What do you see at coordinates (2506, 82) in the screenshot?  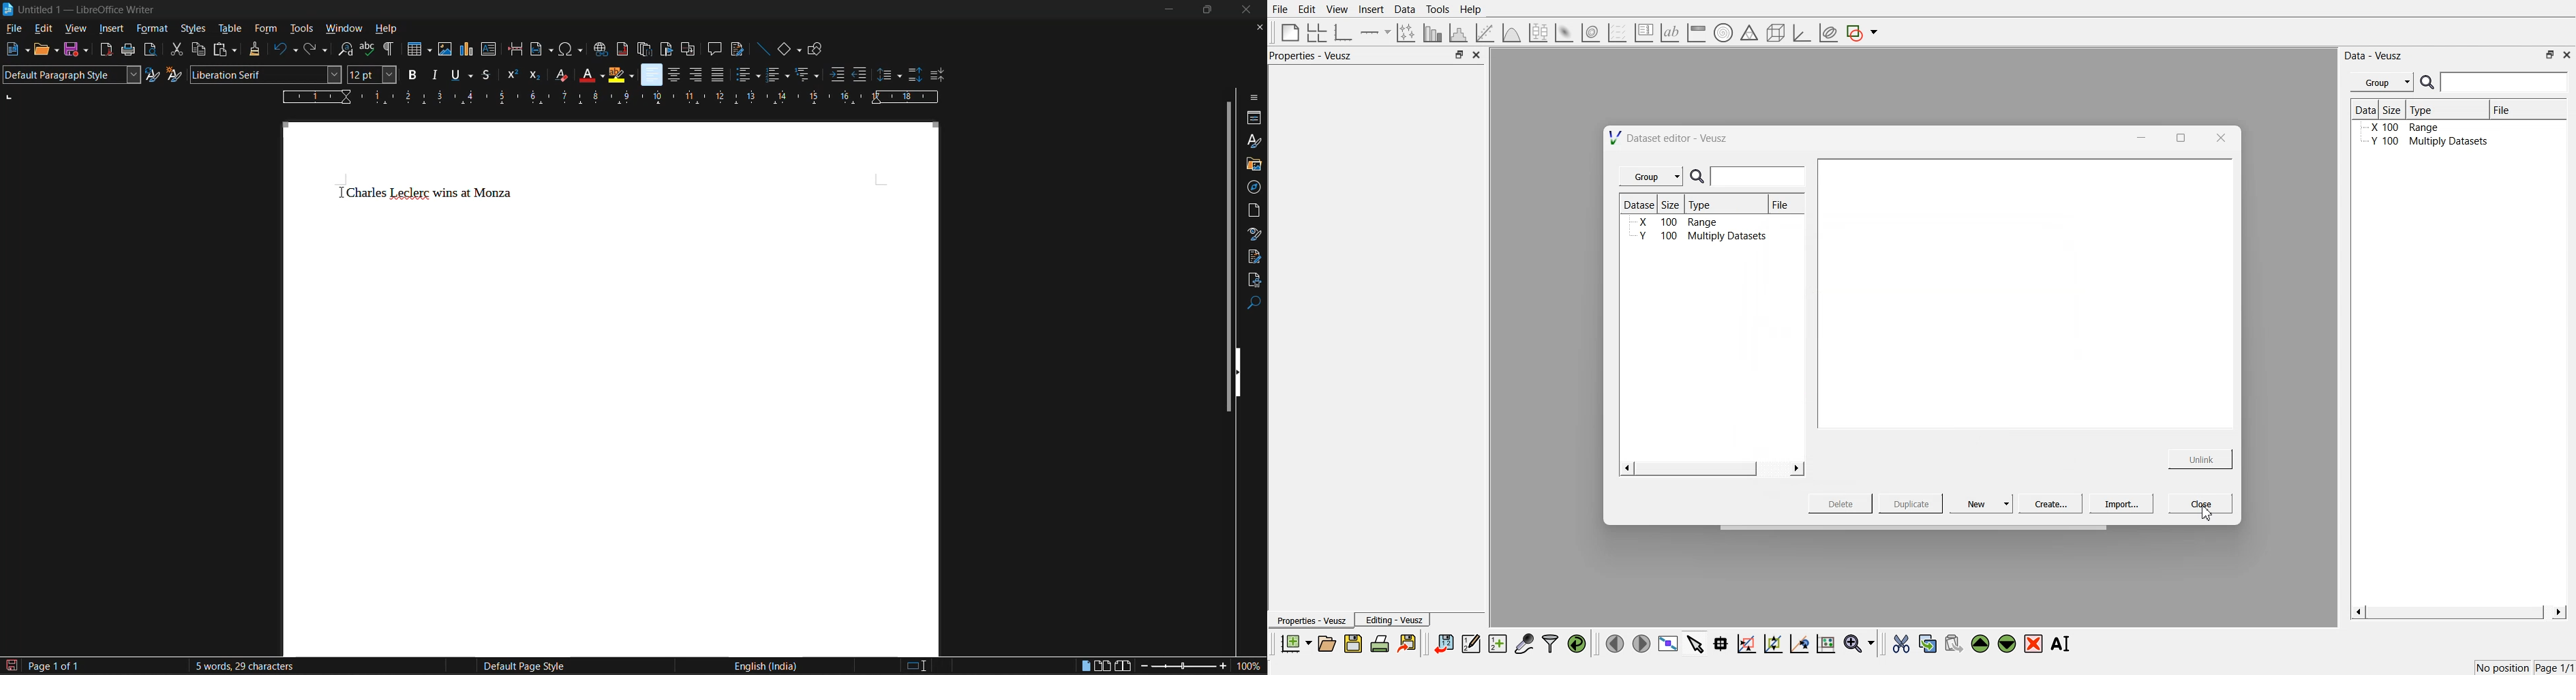 I see `enter search field` at bounding box center [2506, 82].